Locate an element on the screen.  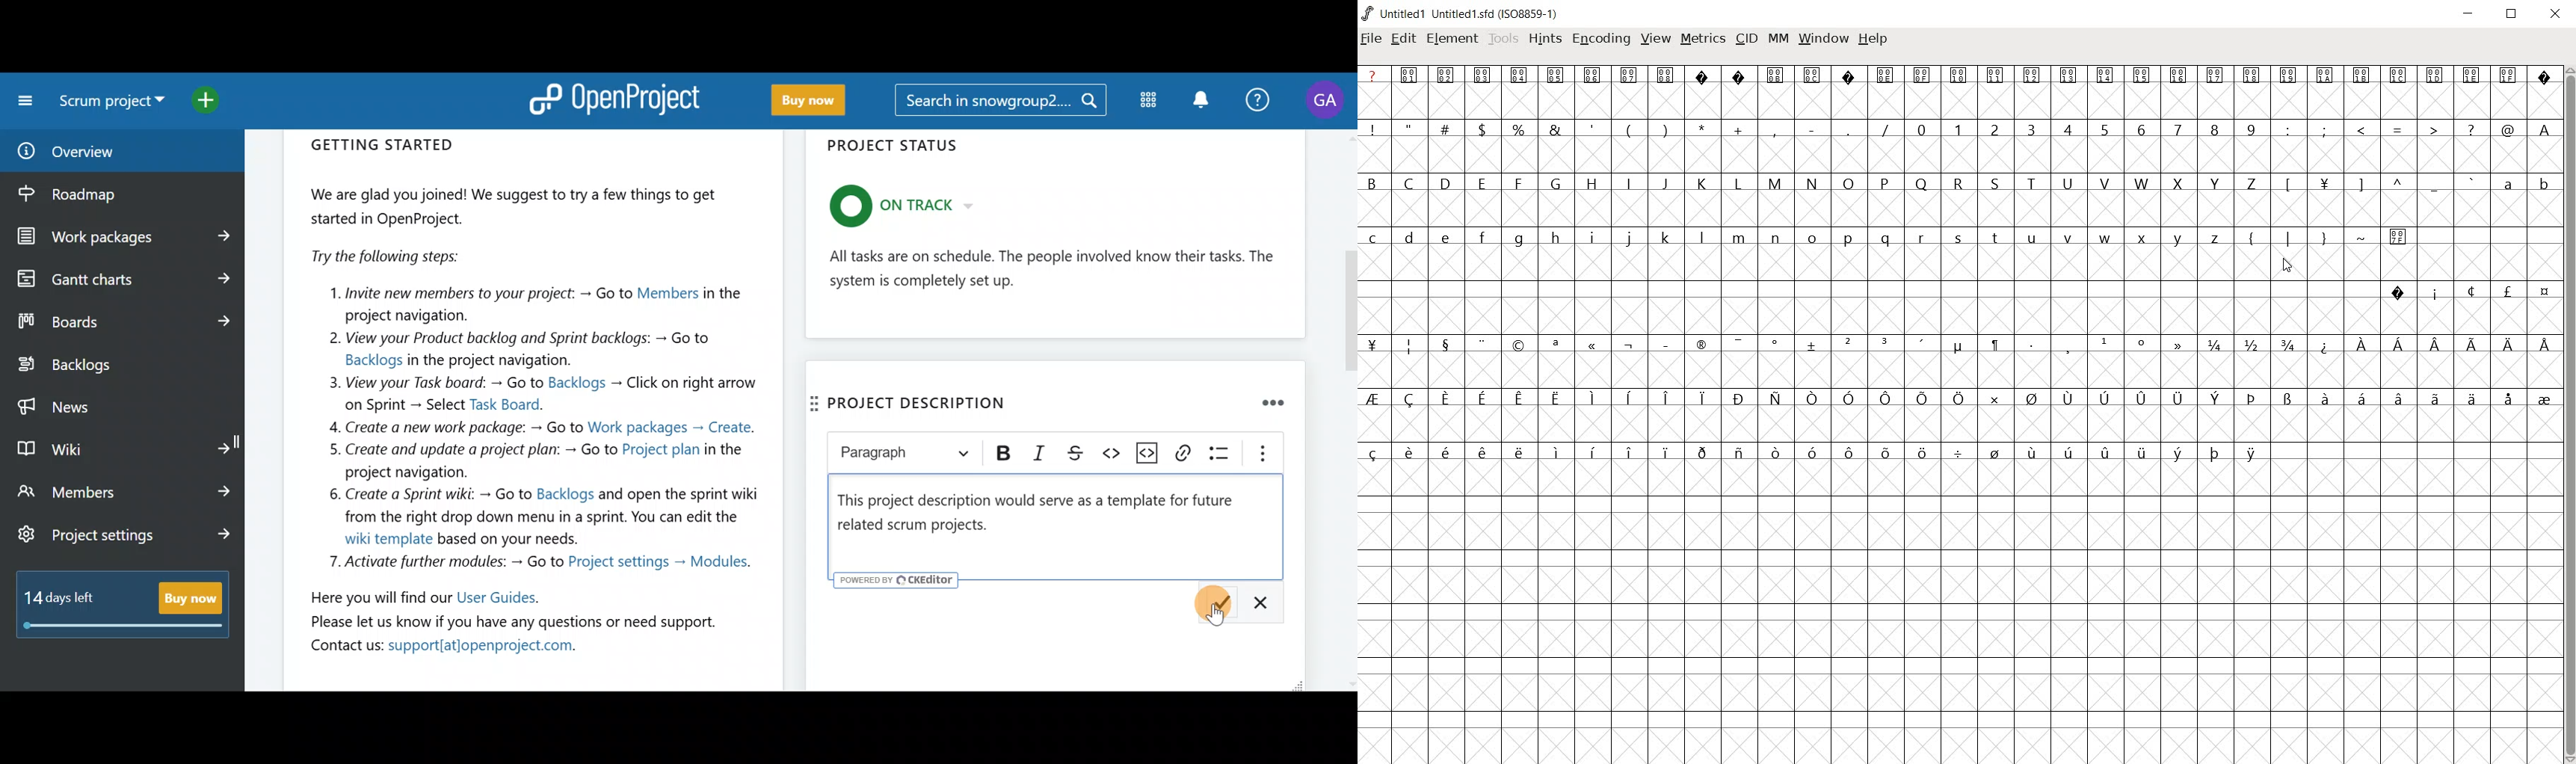
Cursor is located at coordinates (1217, 614).